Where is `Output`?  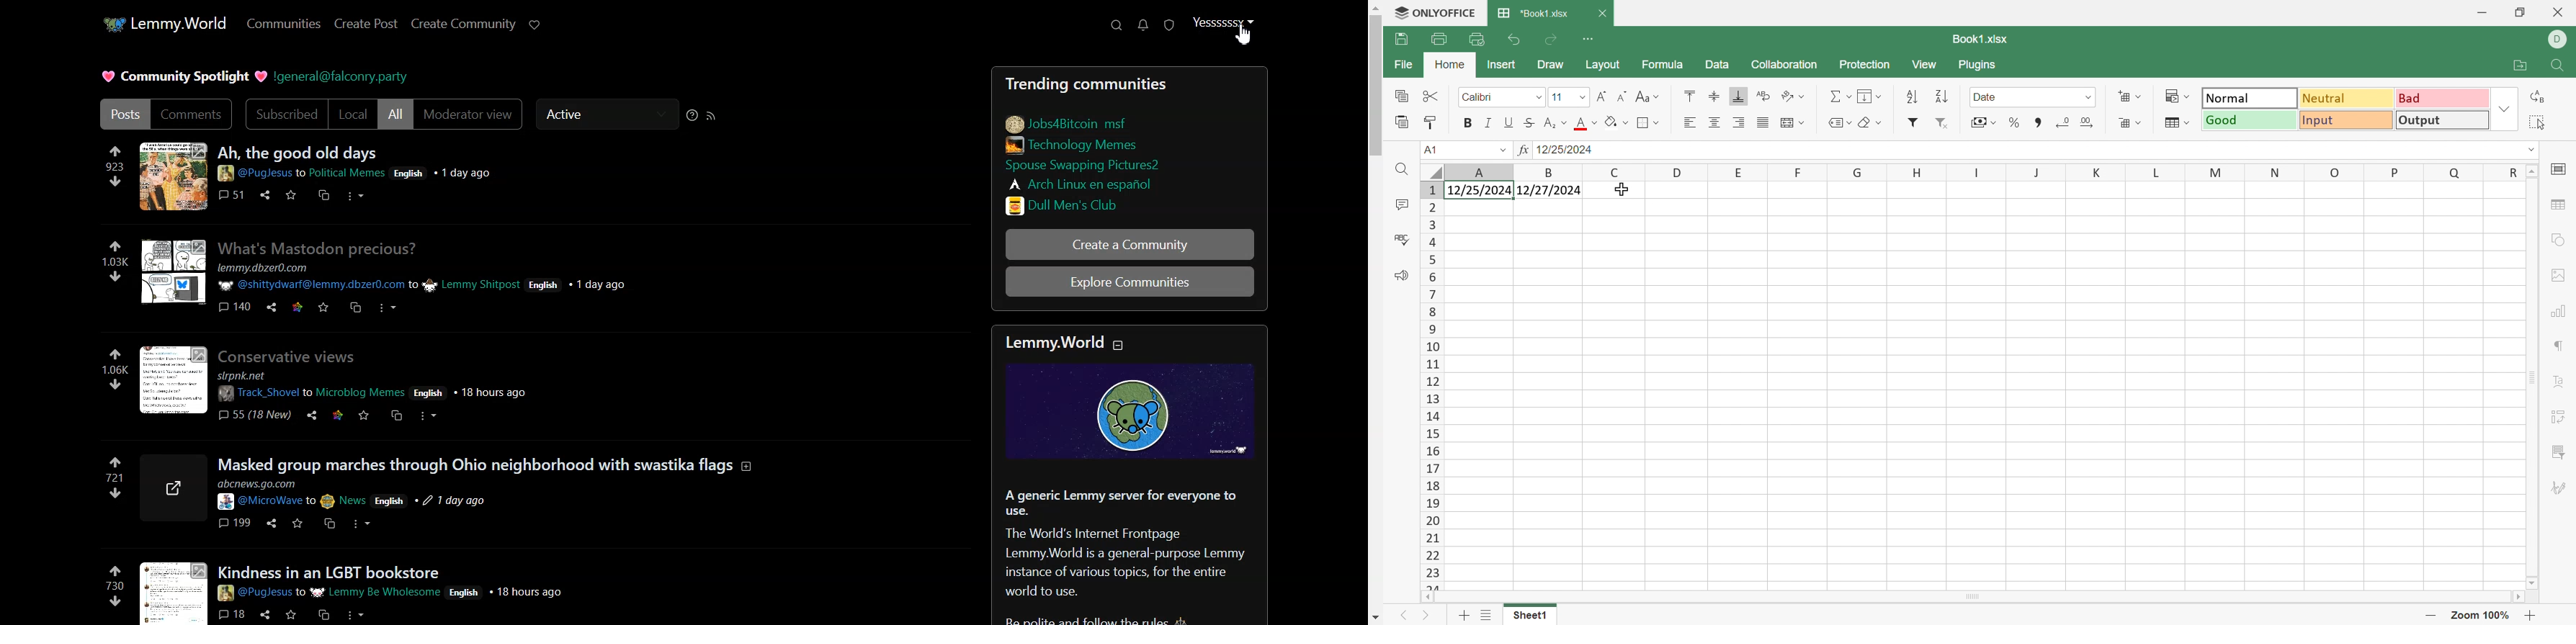 Output is located at coordinates (2442, 119).